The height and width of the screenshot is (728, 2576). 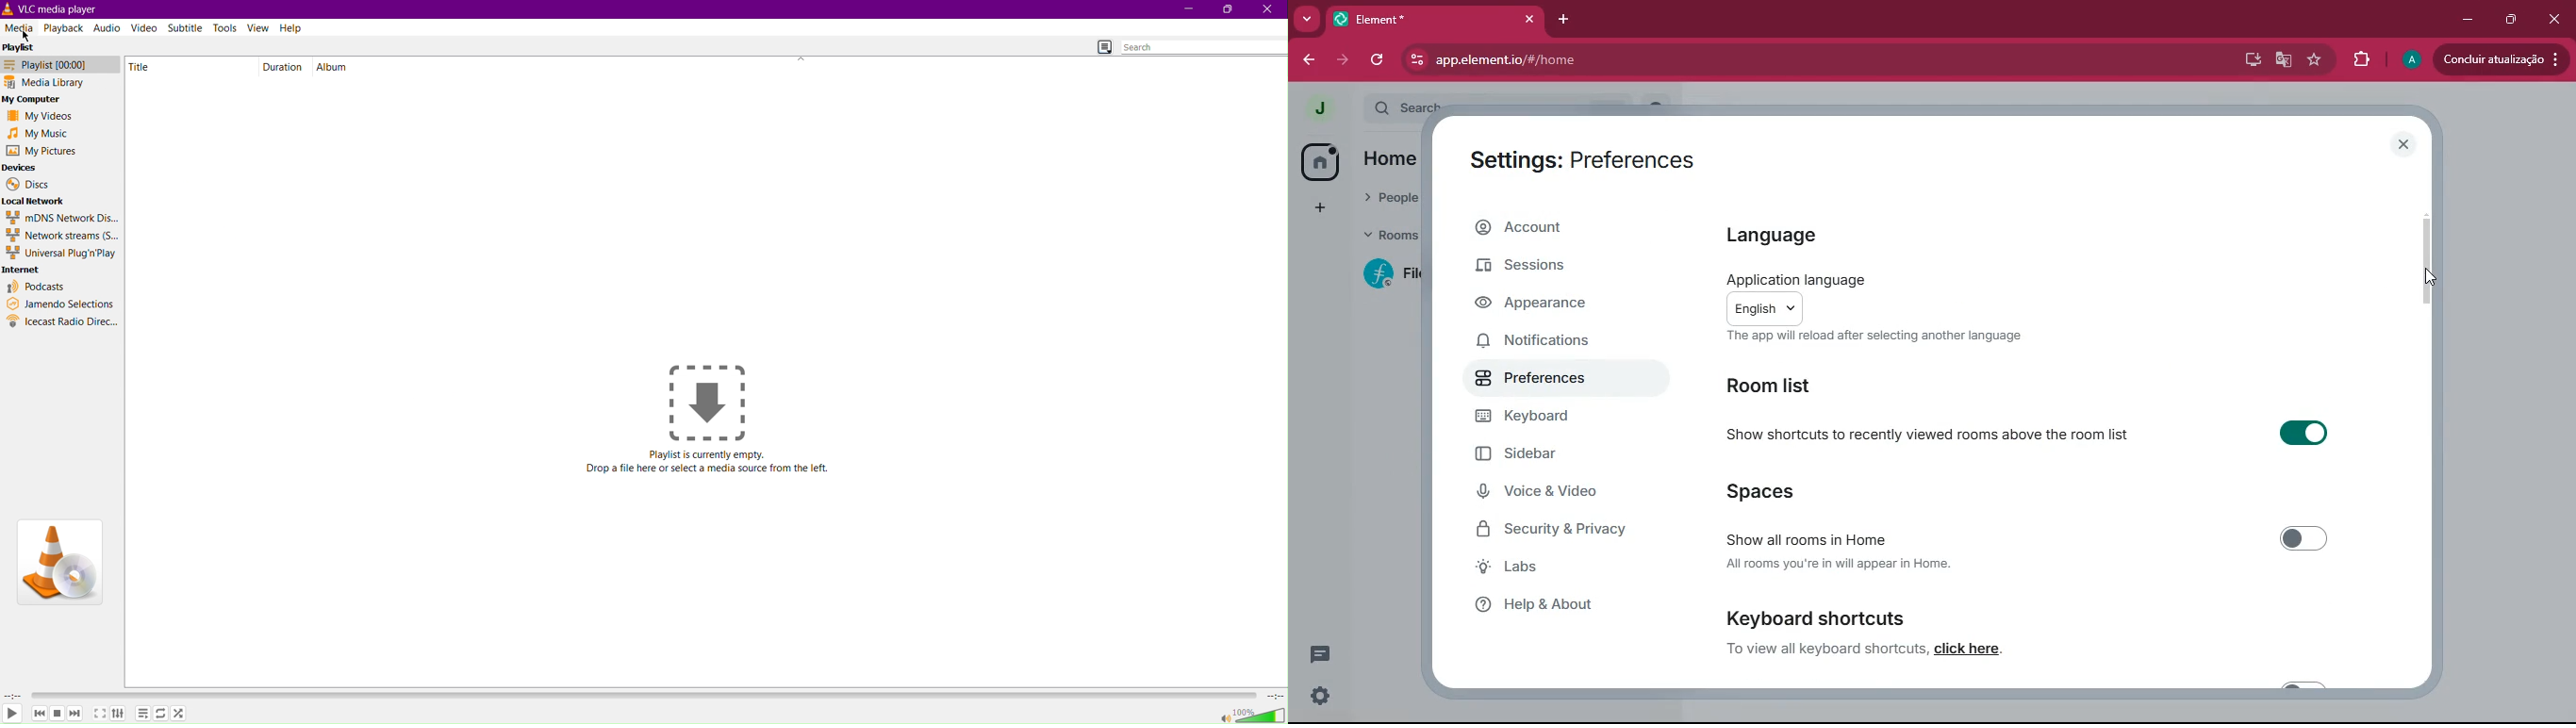 What do you see at coordinates (1425, 20) in the screenshot?
I see `tab` at bounding box center [1425, 20].